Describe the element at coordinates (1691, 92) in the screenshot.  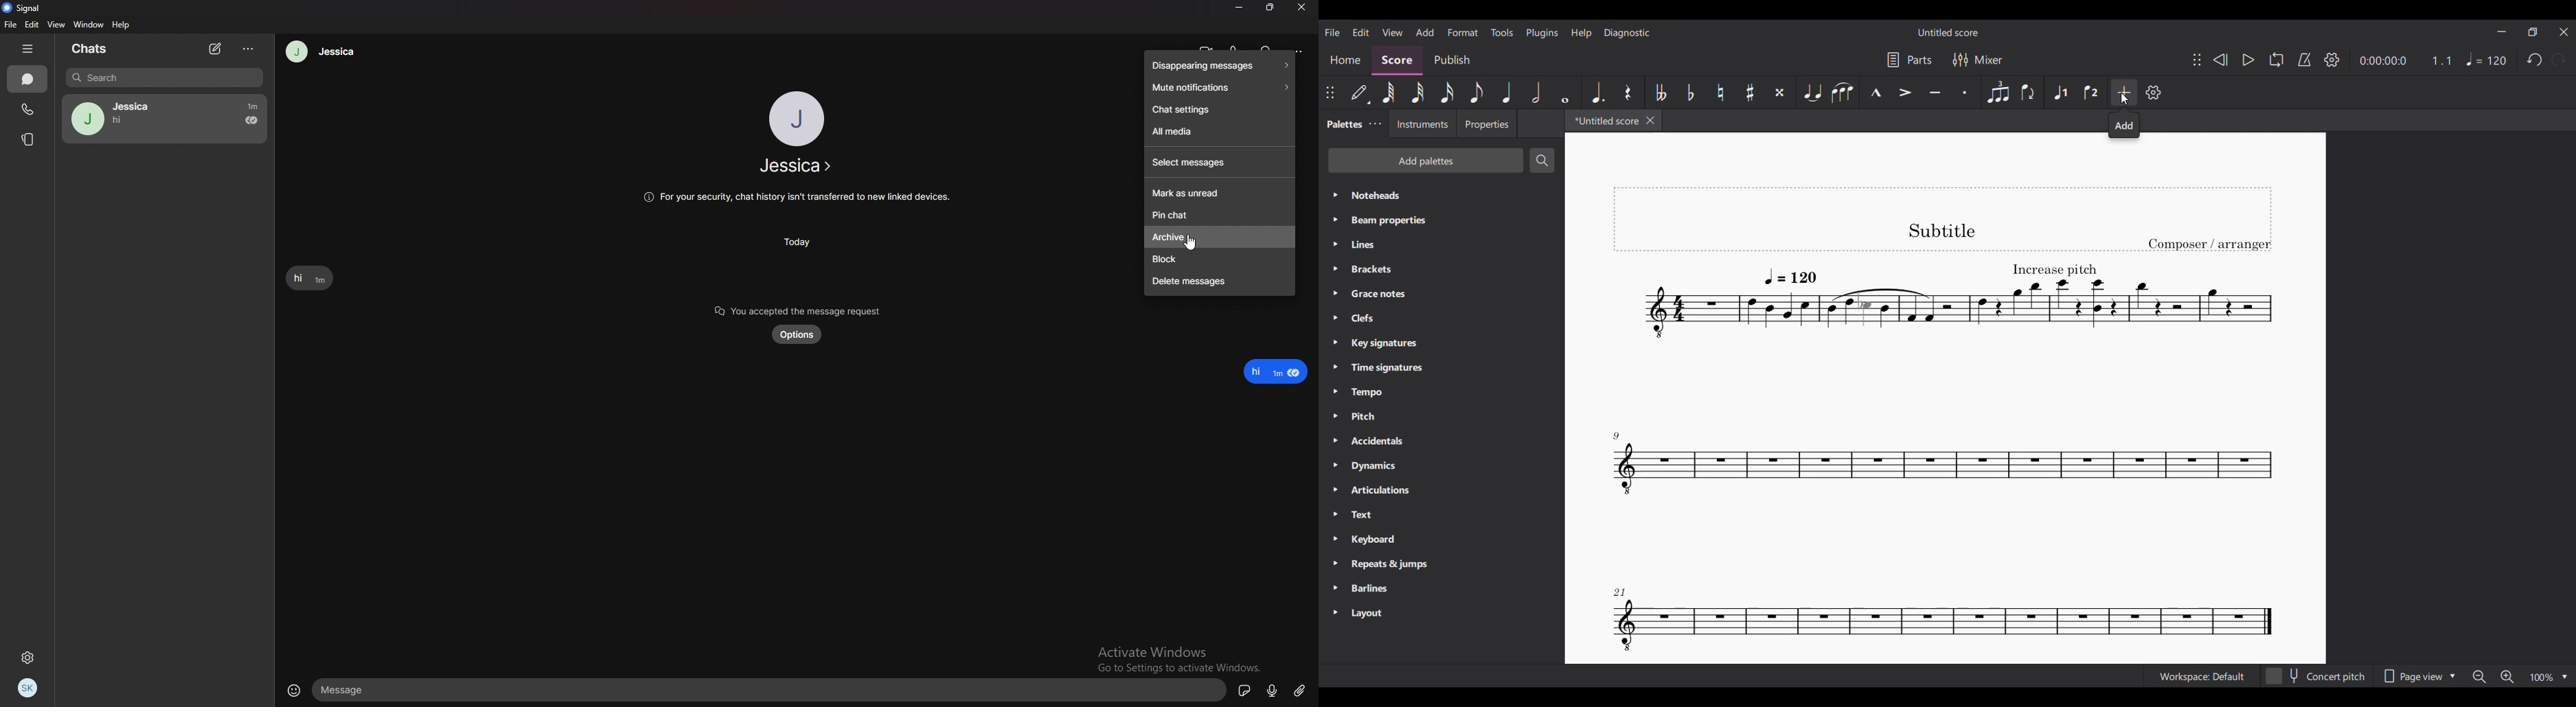
I see `Toggle flat` at that location.